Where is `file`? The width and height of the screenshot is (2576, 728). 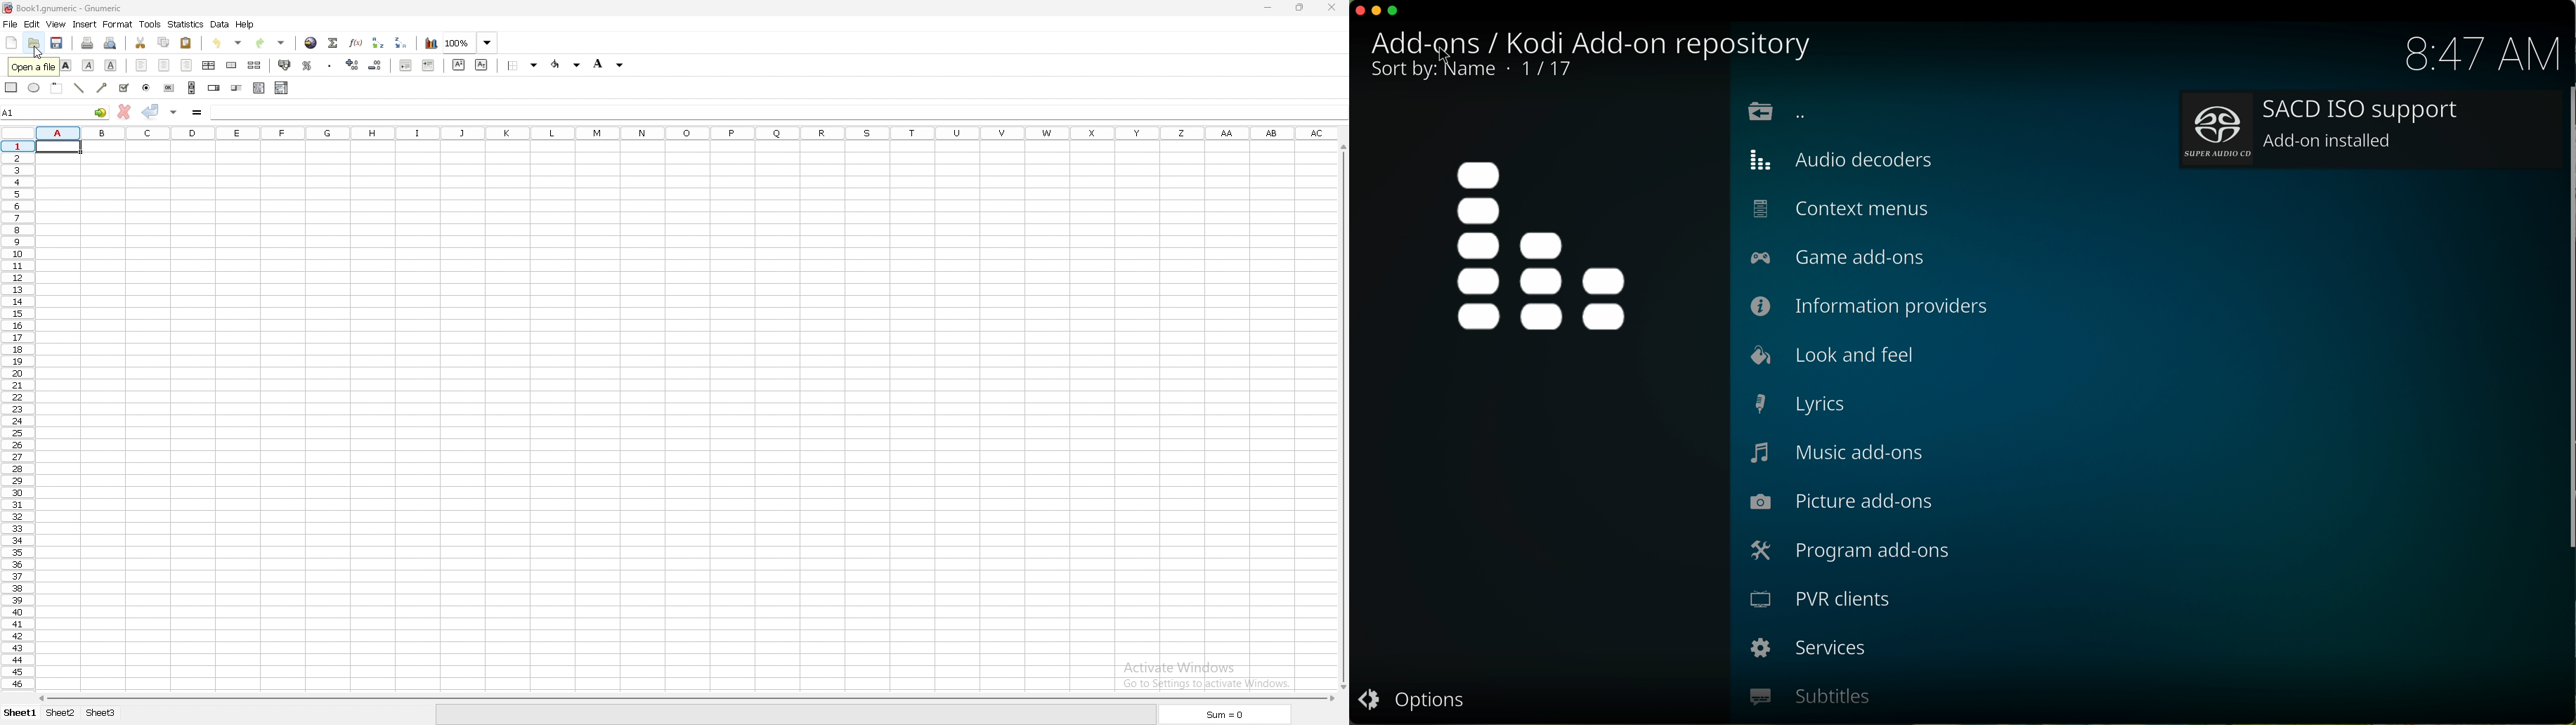
file is located at coordinates (10, 24).